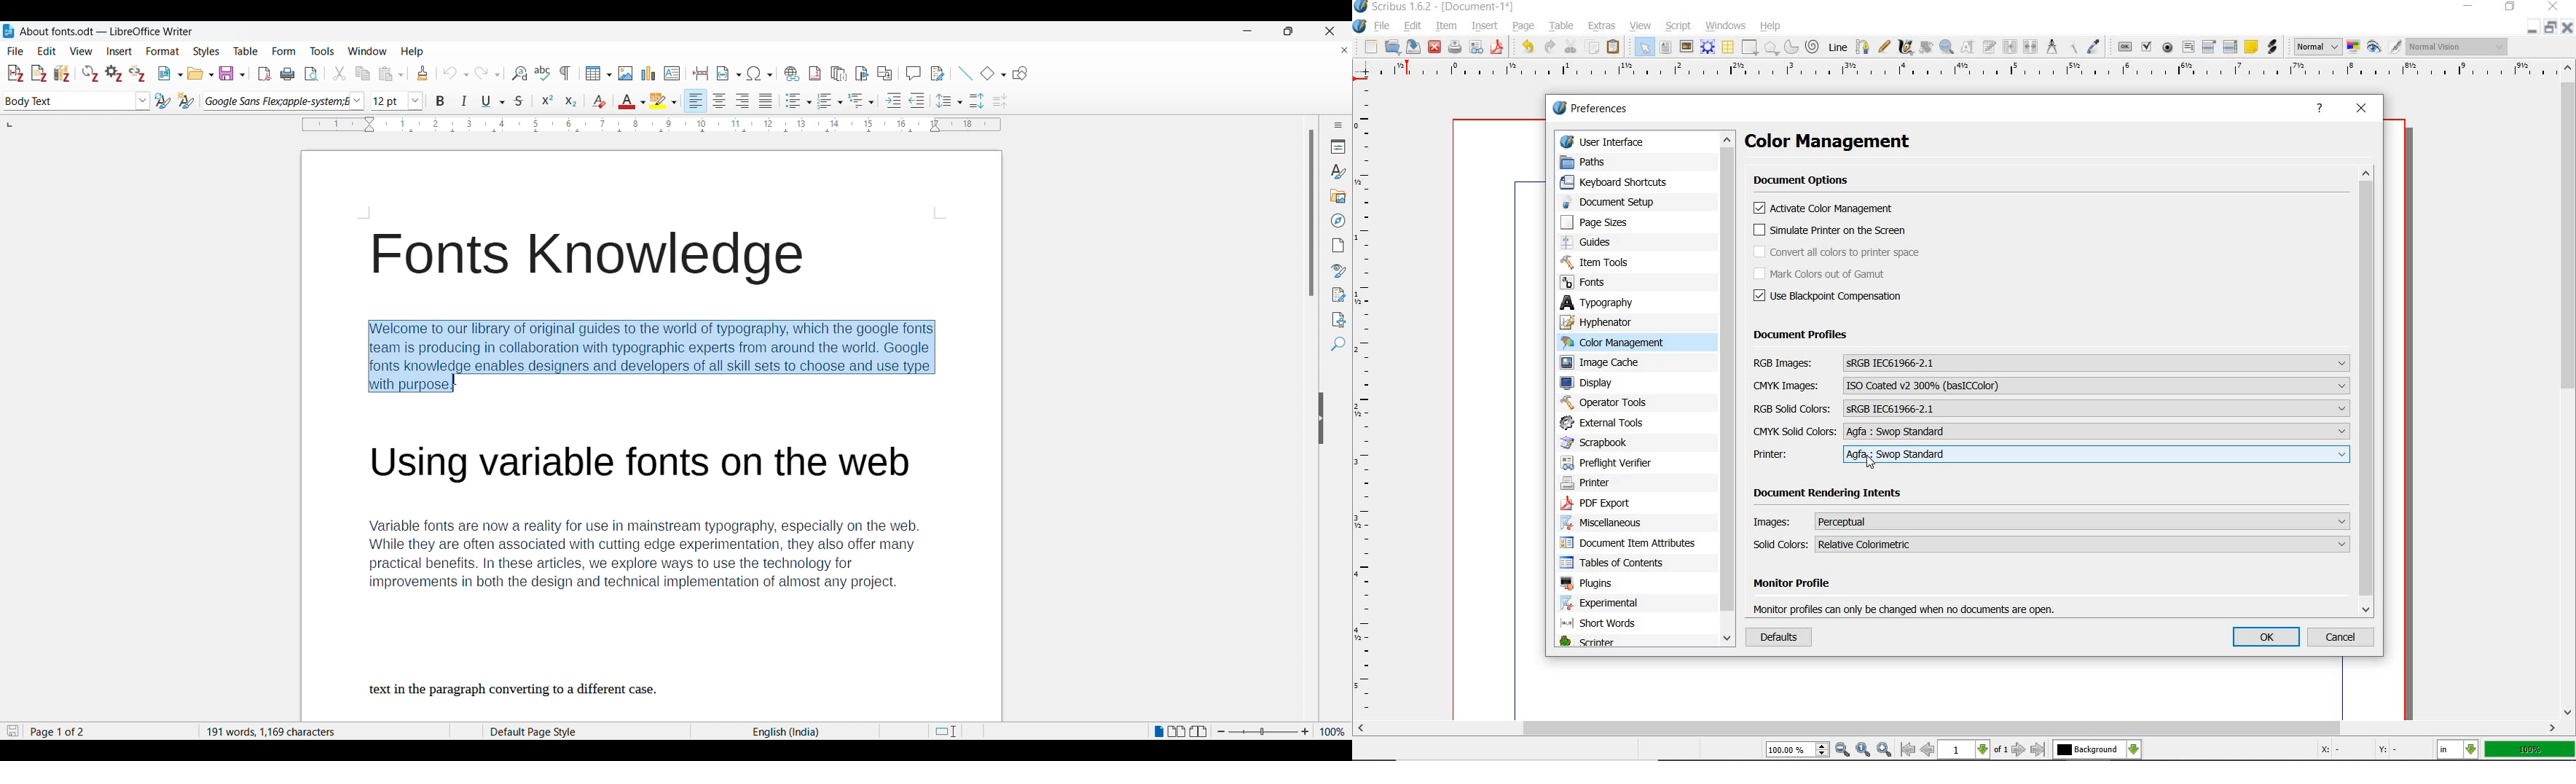 The image size is (2576, 784). I want to click on Using Variable fonts on the web, so click(651, 466).